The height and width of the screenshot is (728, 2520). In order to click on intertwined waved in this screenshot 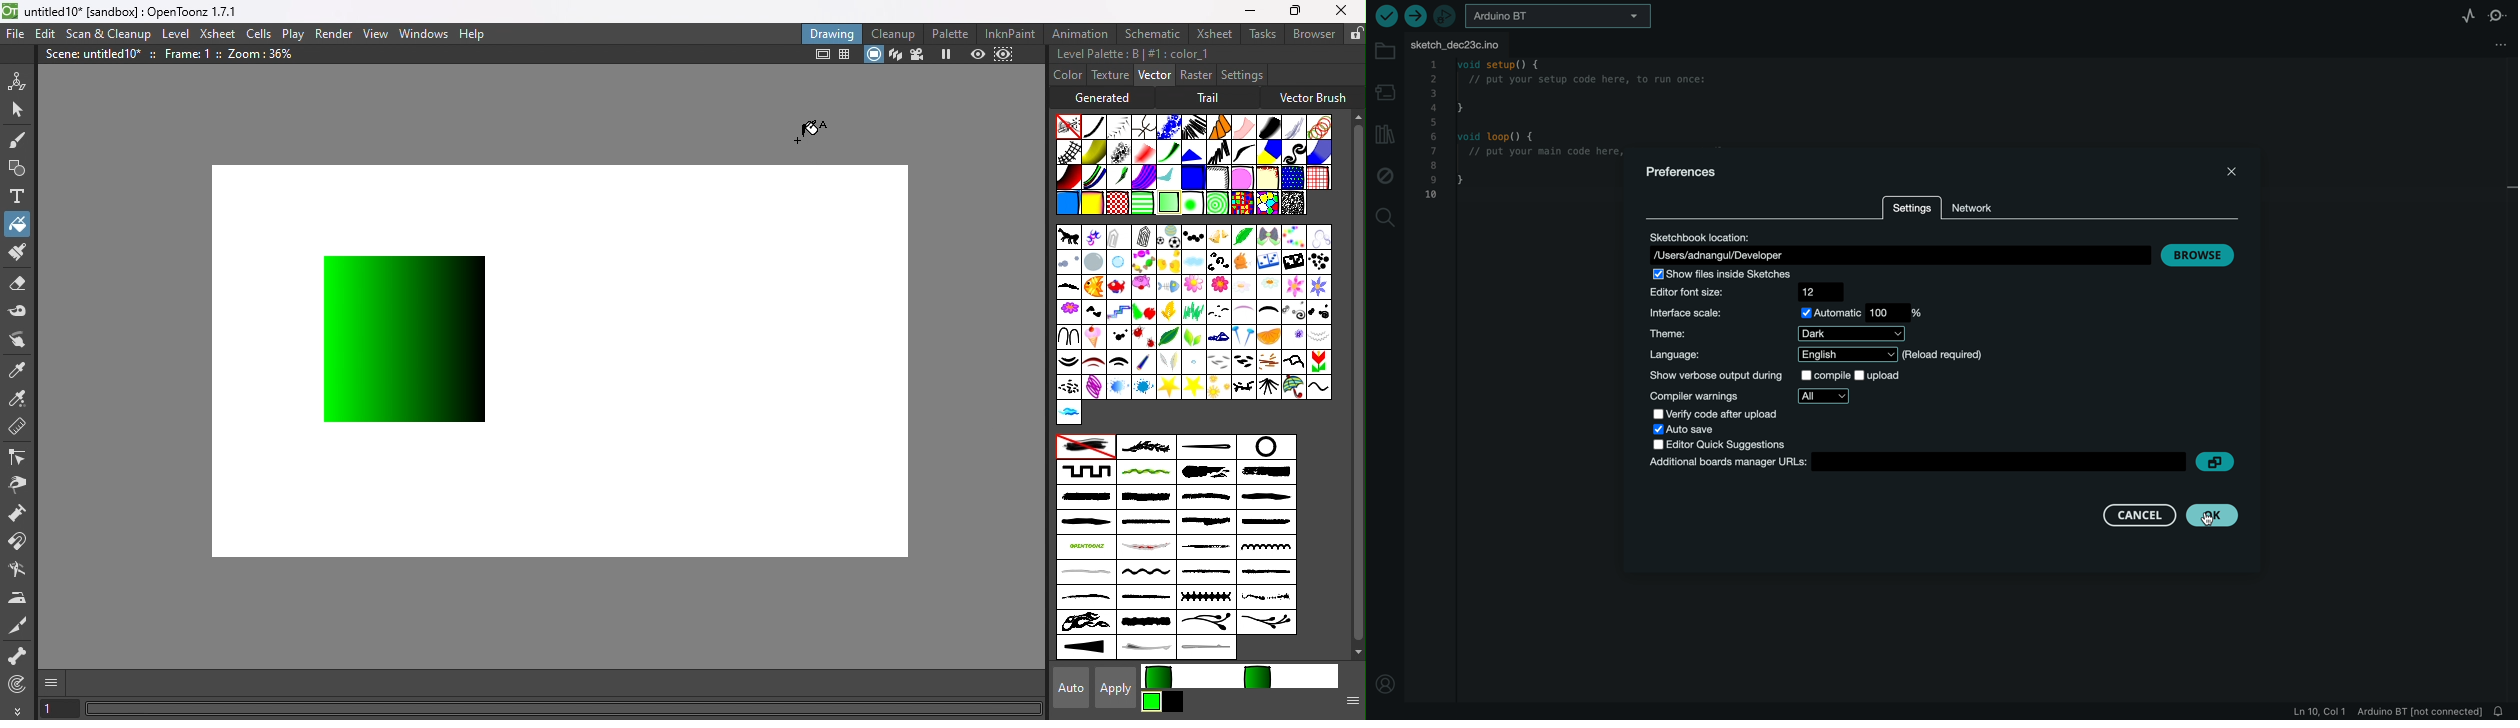, I will do `click(1146, 472)`.